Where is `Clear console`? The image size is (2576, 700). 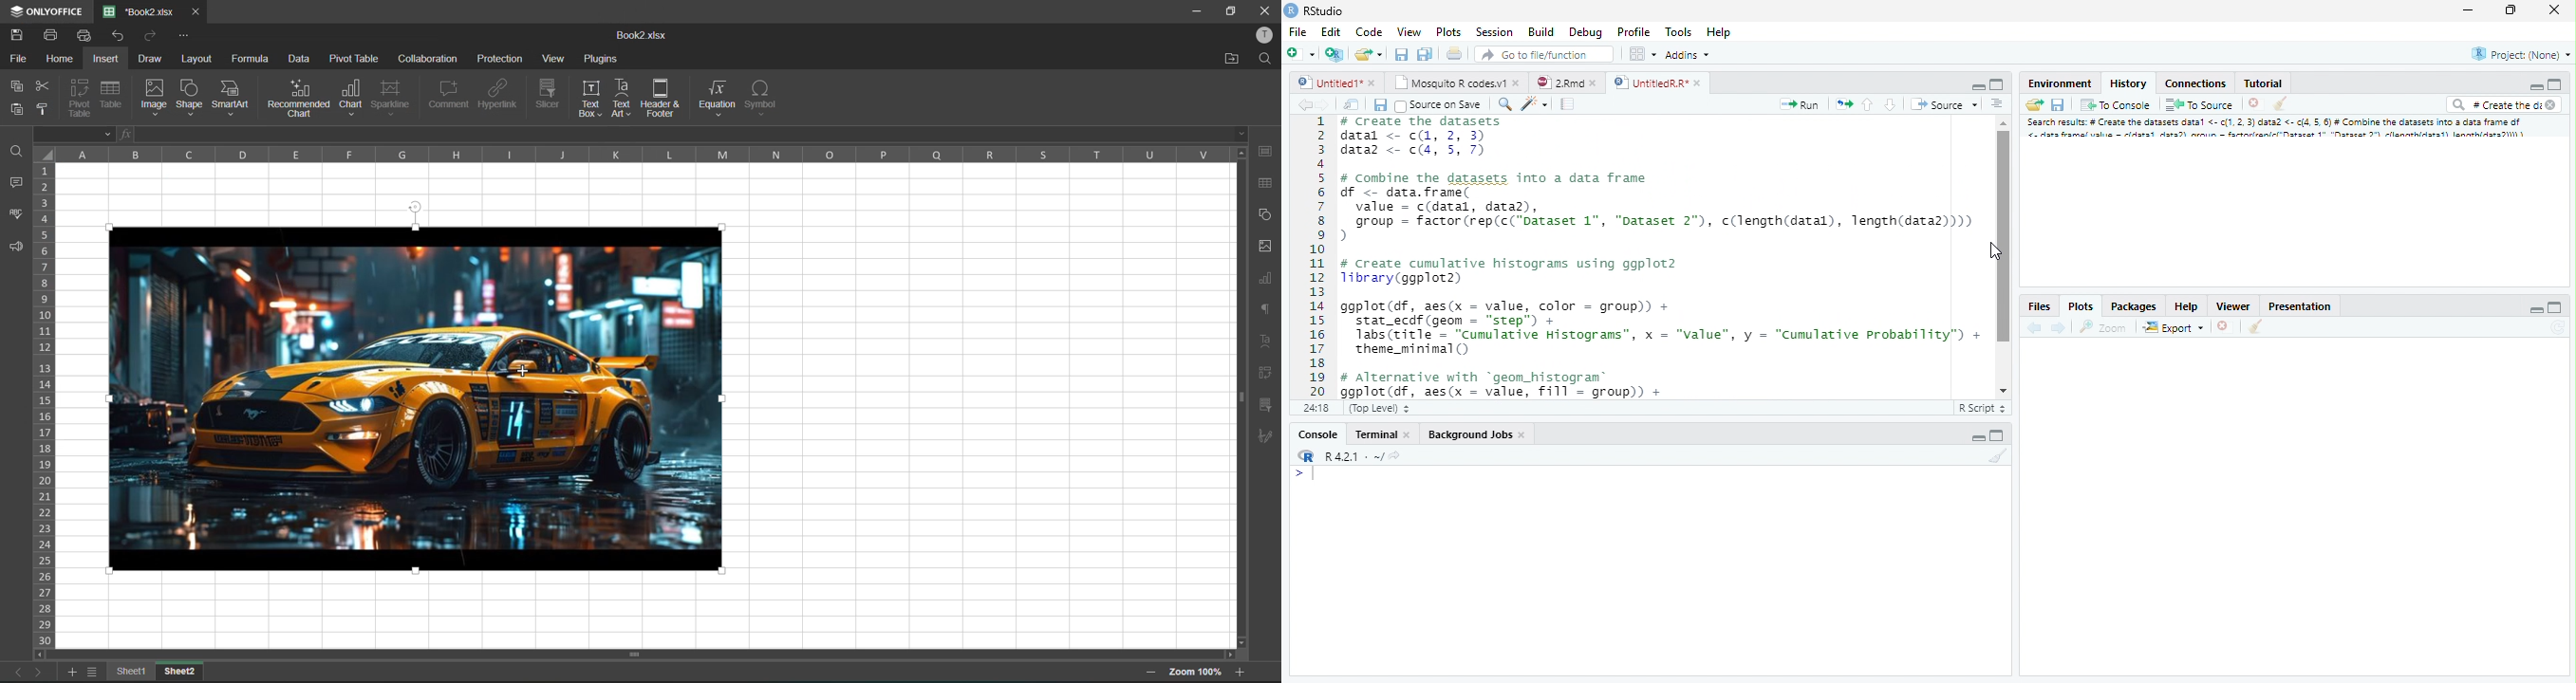 Clear console is located at coordinates (2258, 328).